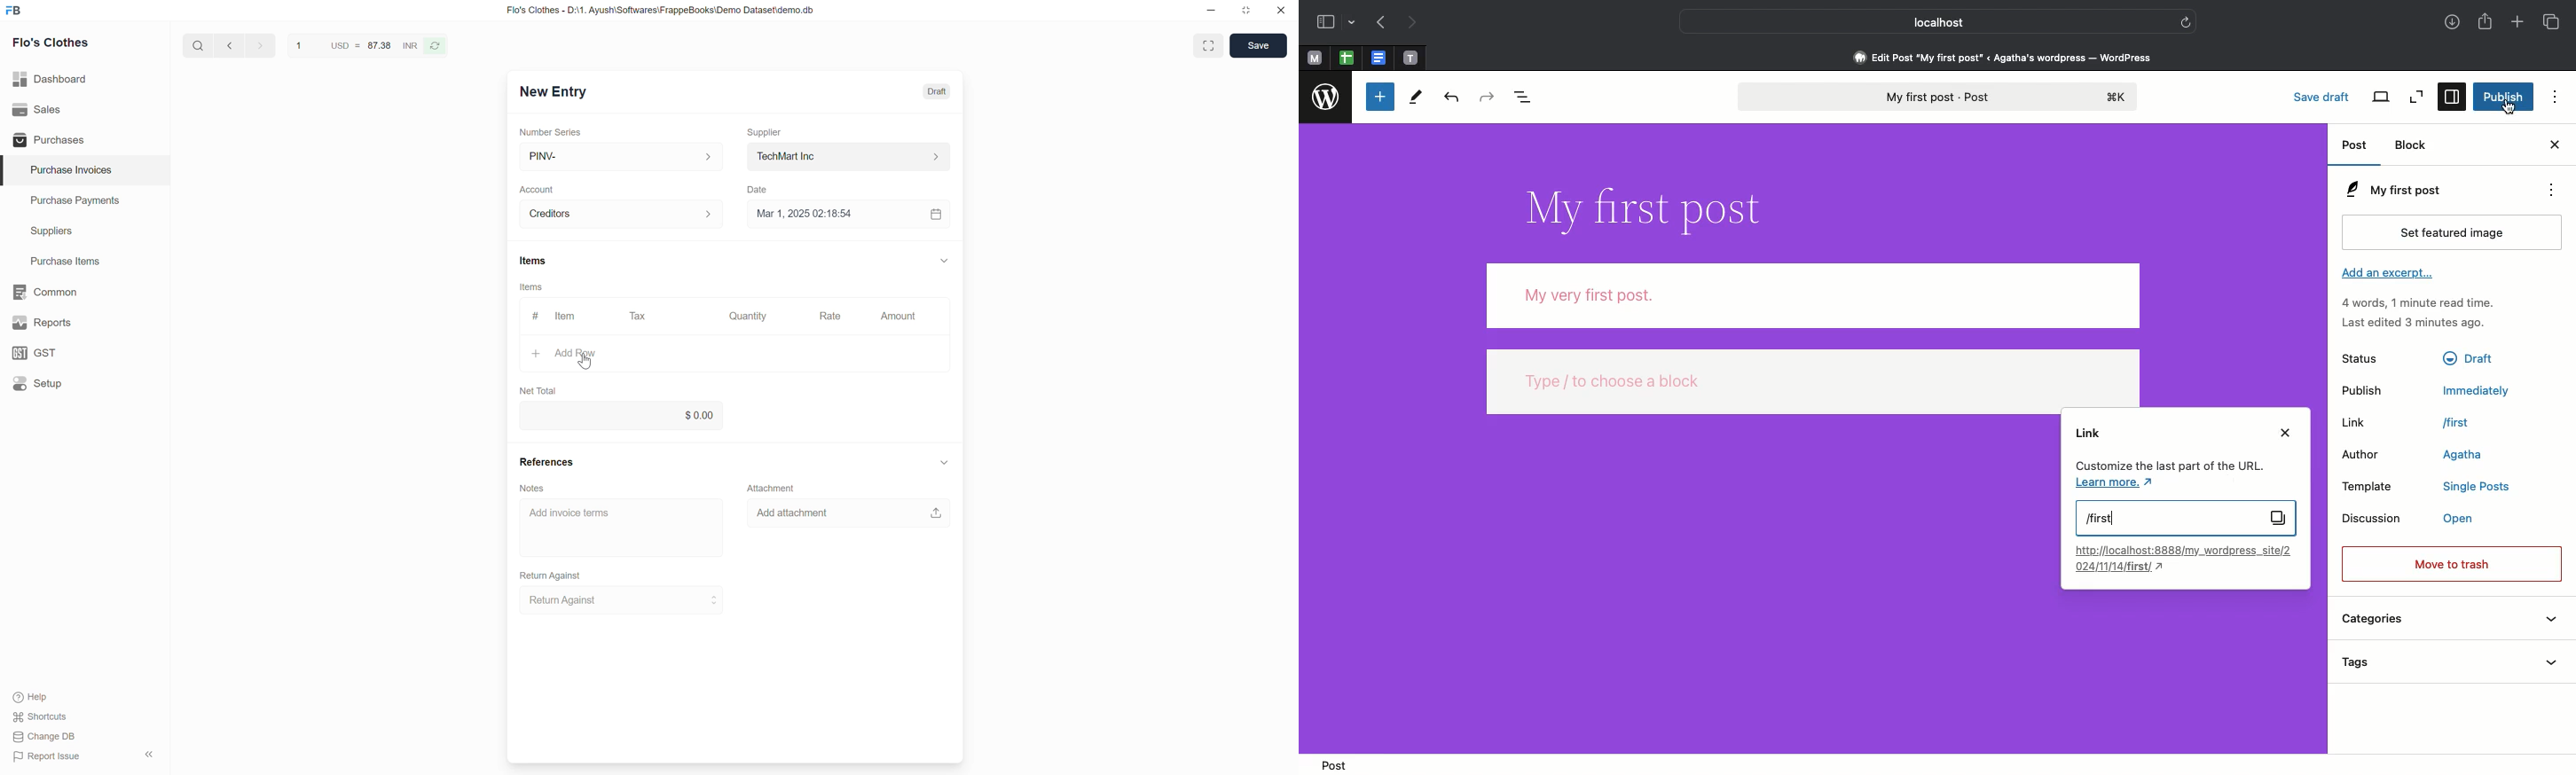  I want to click on Customize the last part of the URL, so click(2167, 475).